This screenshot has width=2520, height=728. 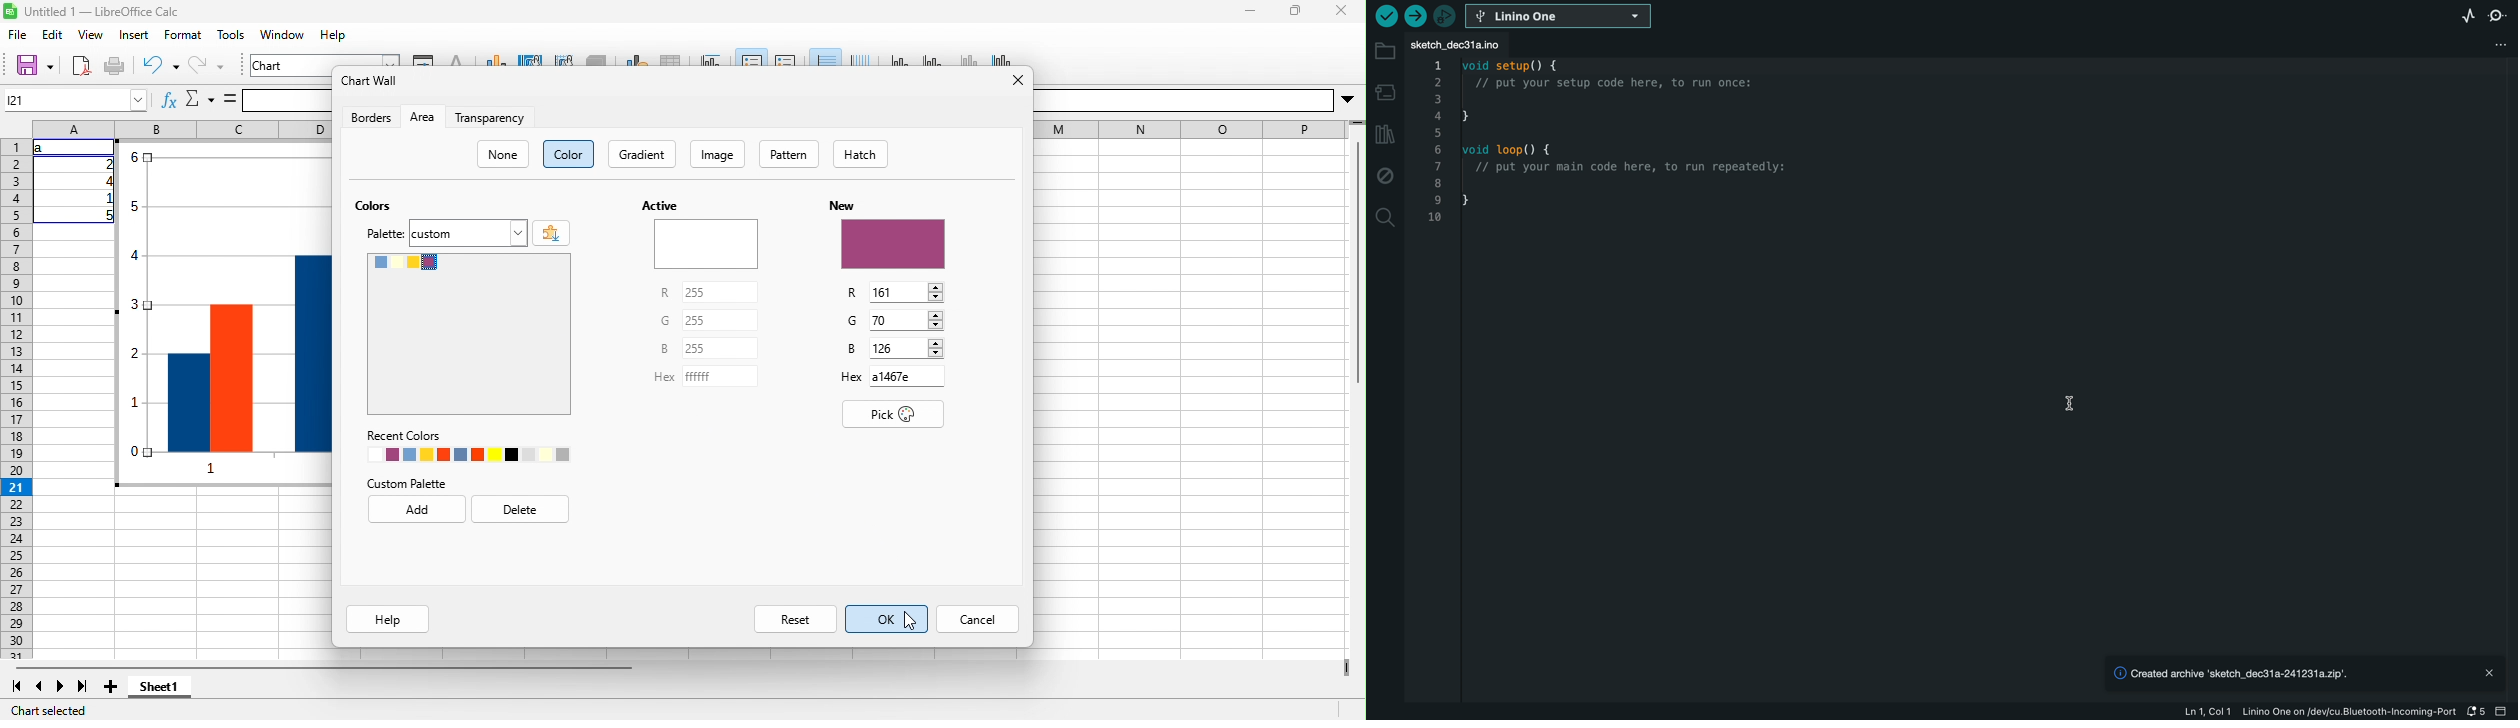 I want to click on Input for G, so click(x=720, y=320).